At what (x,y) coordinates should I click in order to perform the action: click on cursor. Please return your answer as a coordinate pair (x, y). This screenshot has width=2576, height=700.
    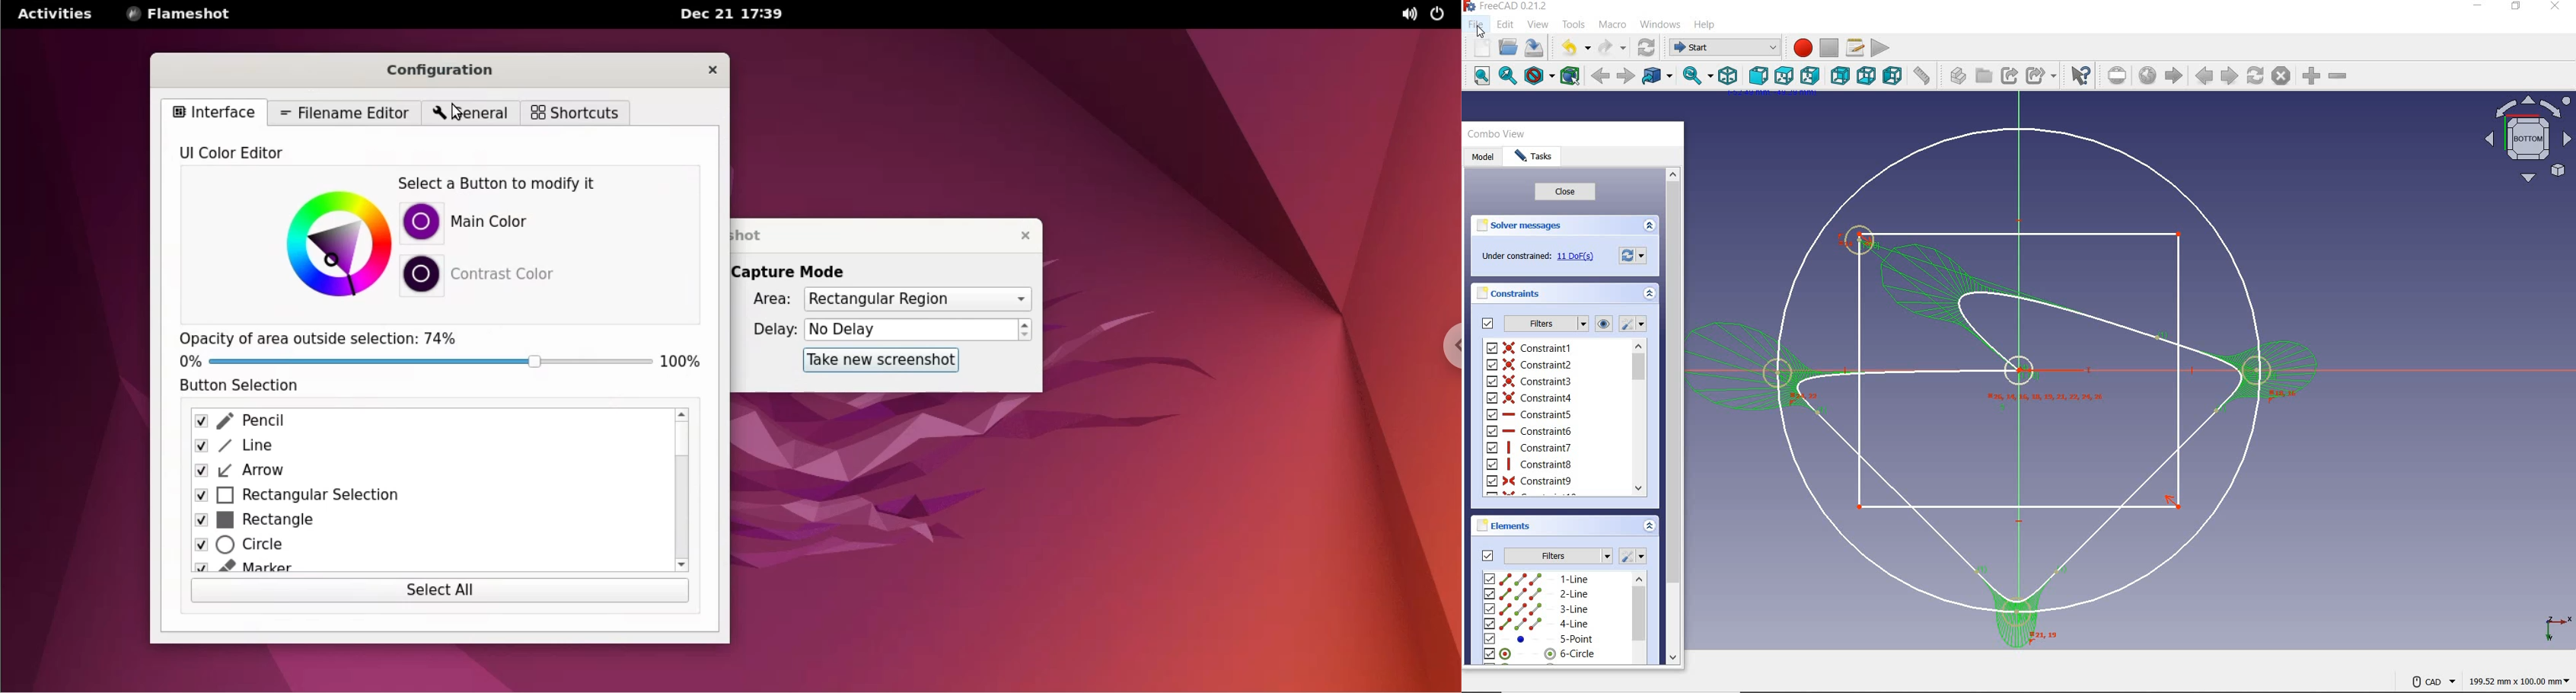
    Looking at the image, I should click on (462, 114).